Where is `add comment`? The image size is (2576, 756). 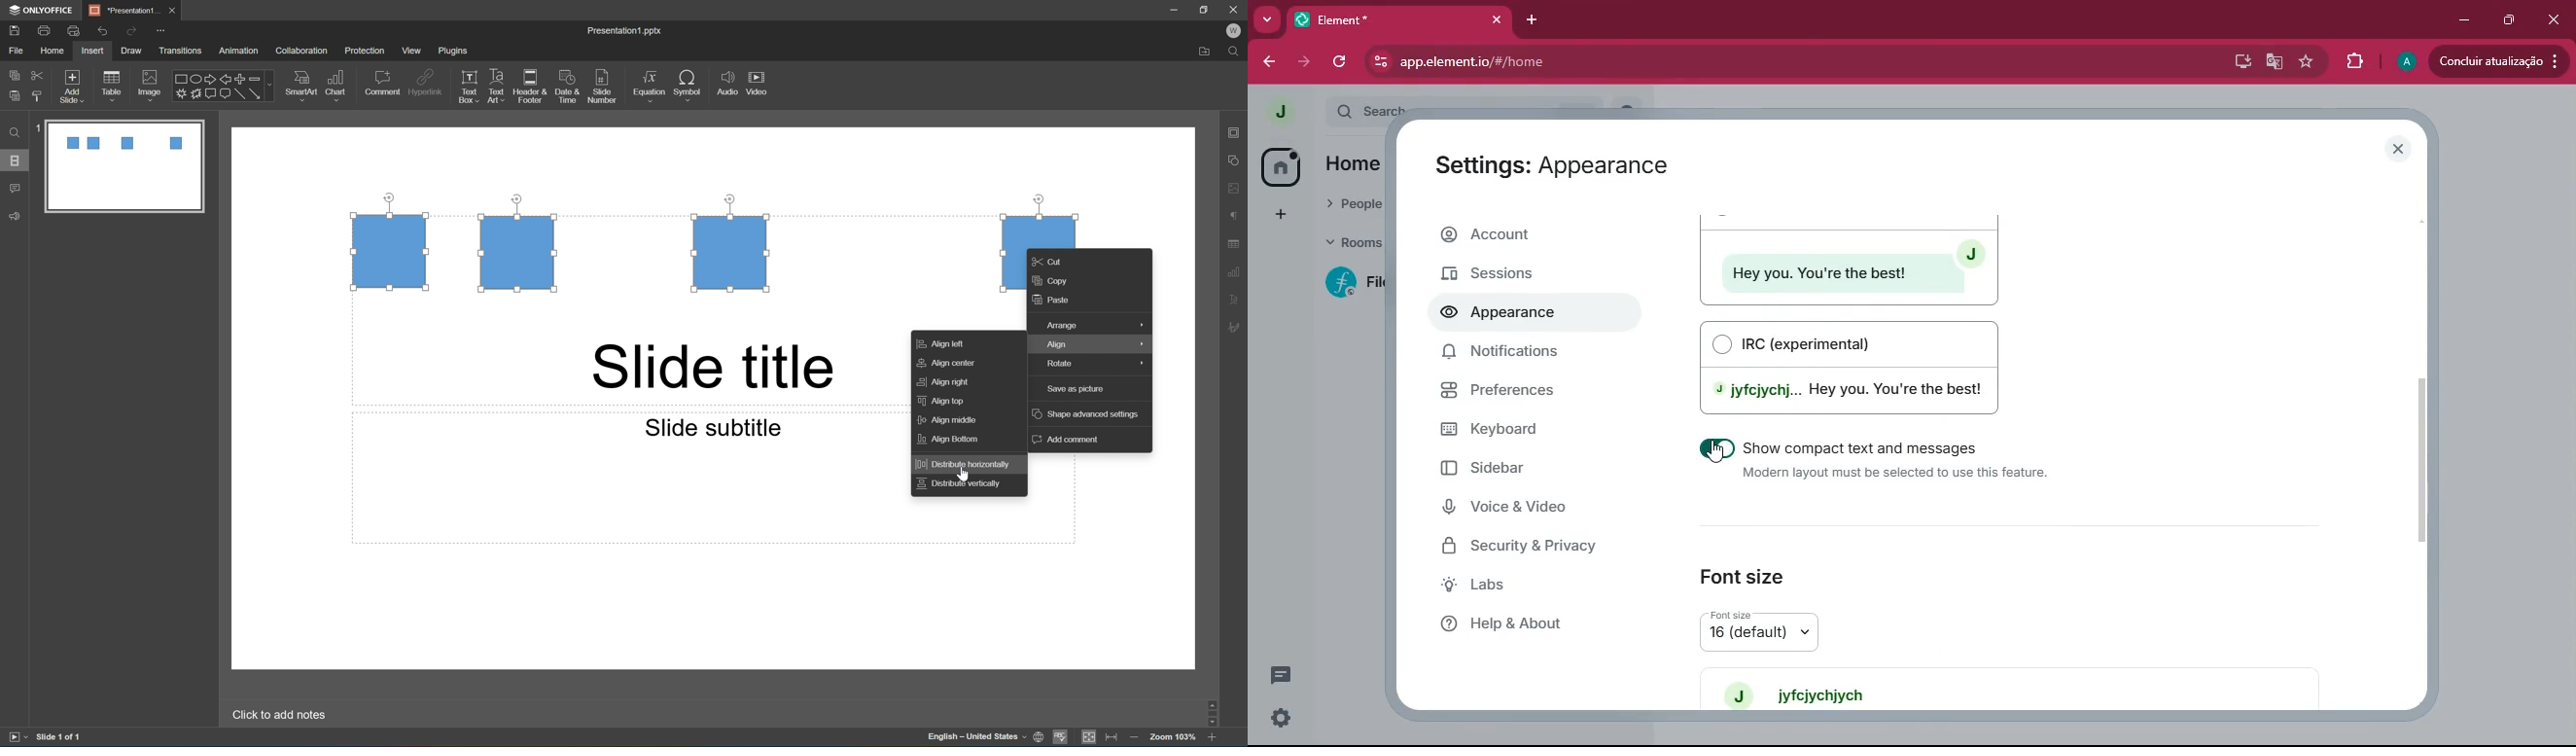
add comment is located at coordinates (1064, 441).